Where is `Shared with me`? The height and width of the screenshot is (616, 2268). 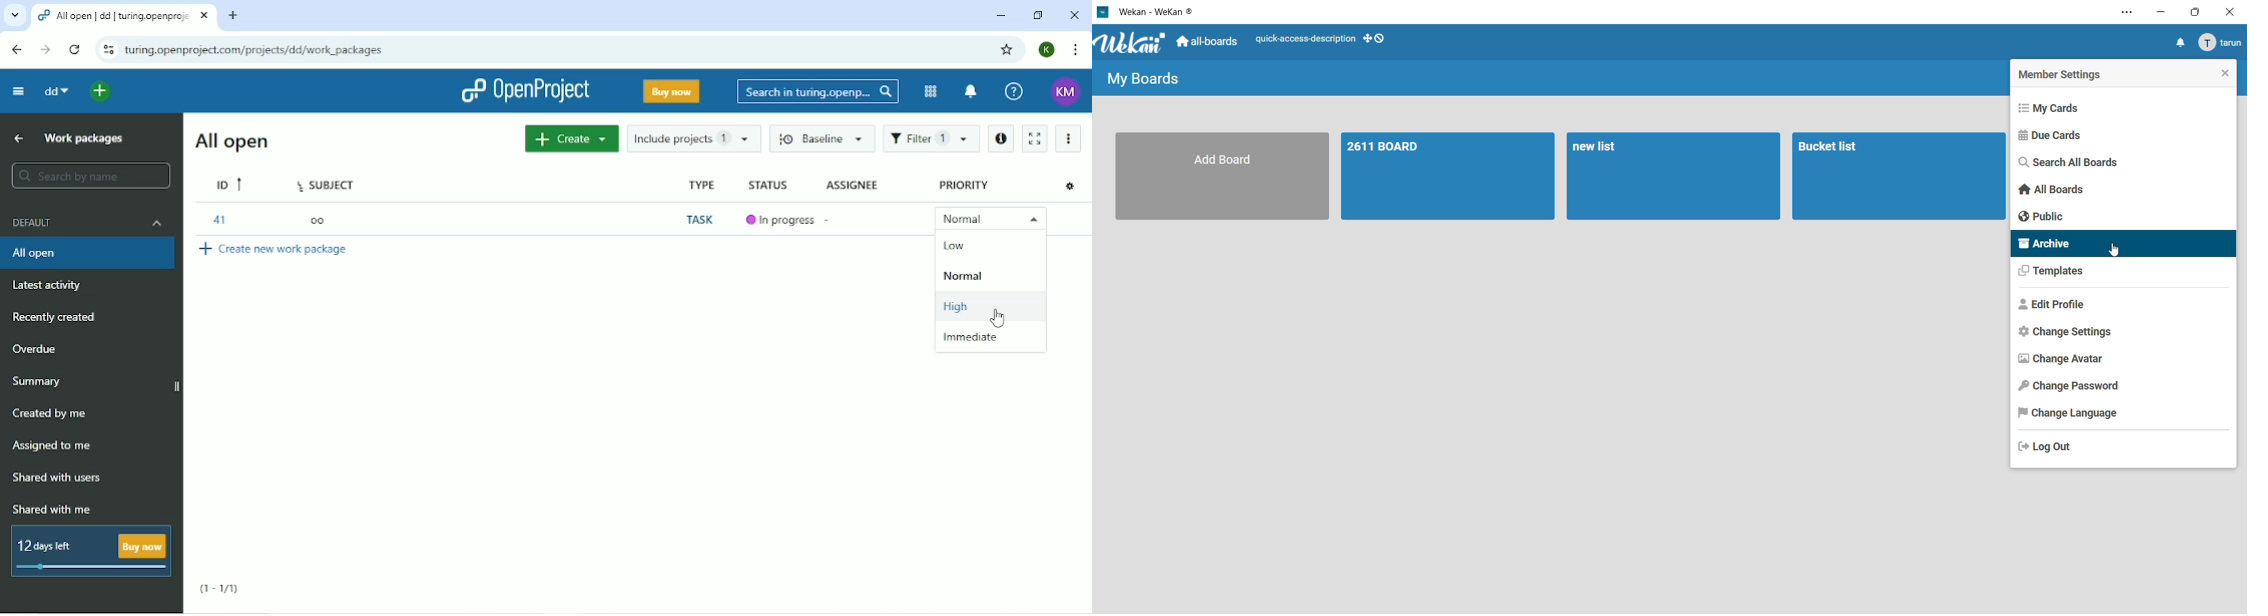 Shared with me is located at coordinates (53, 510).